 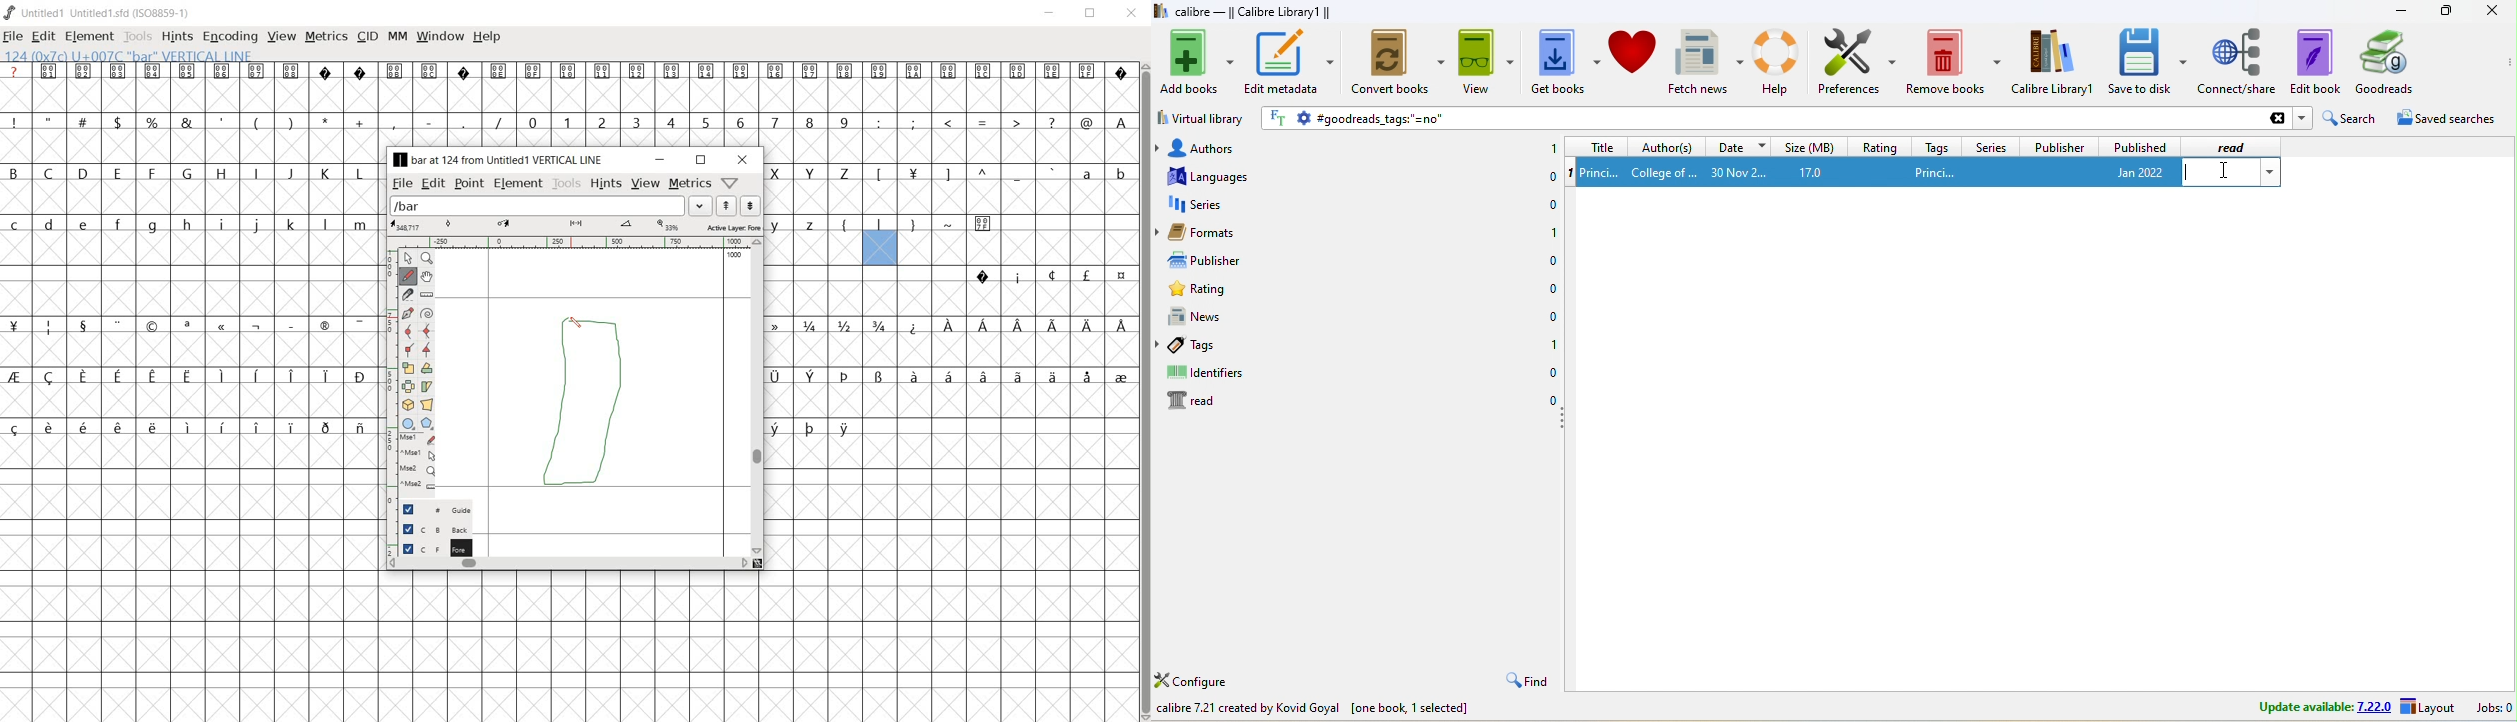 I want to click on hints, so click(x=177, y=37).